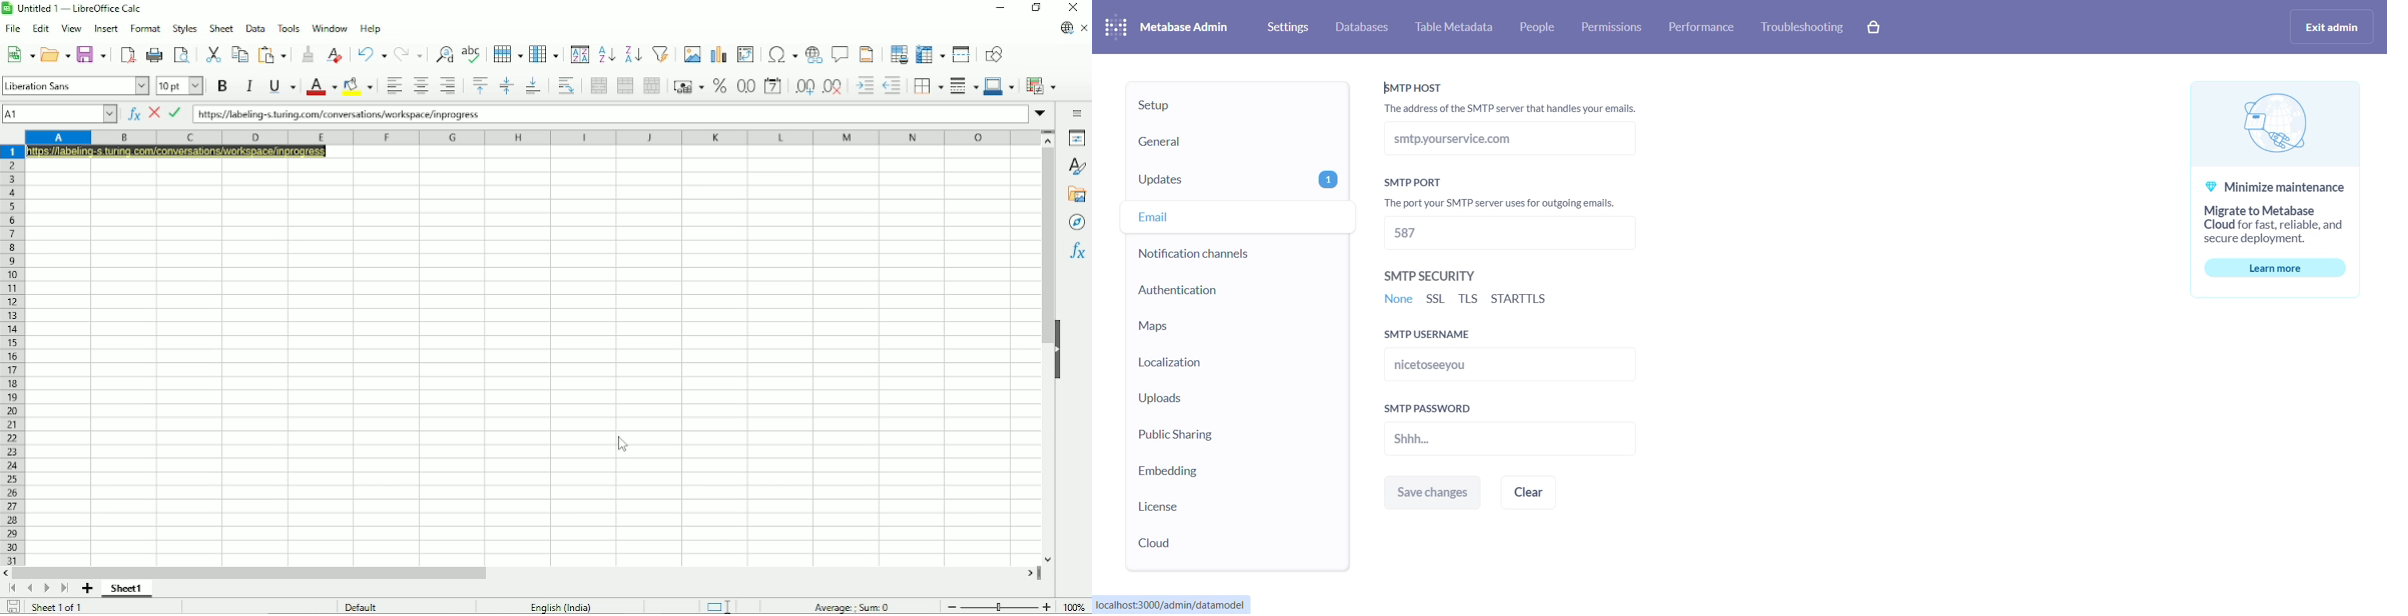  Describe the element at coordinates (1220, 508) in the screenshot. I see `license` at that location.